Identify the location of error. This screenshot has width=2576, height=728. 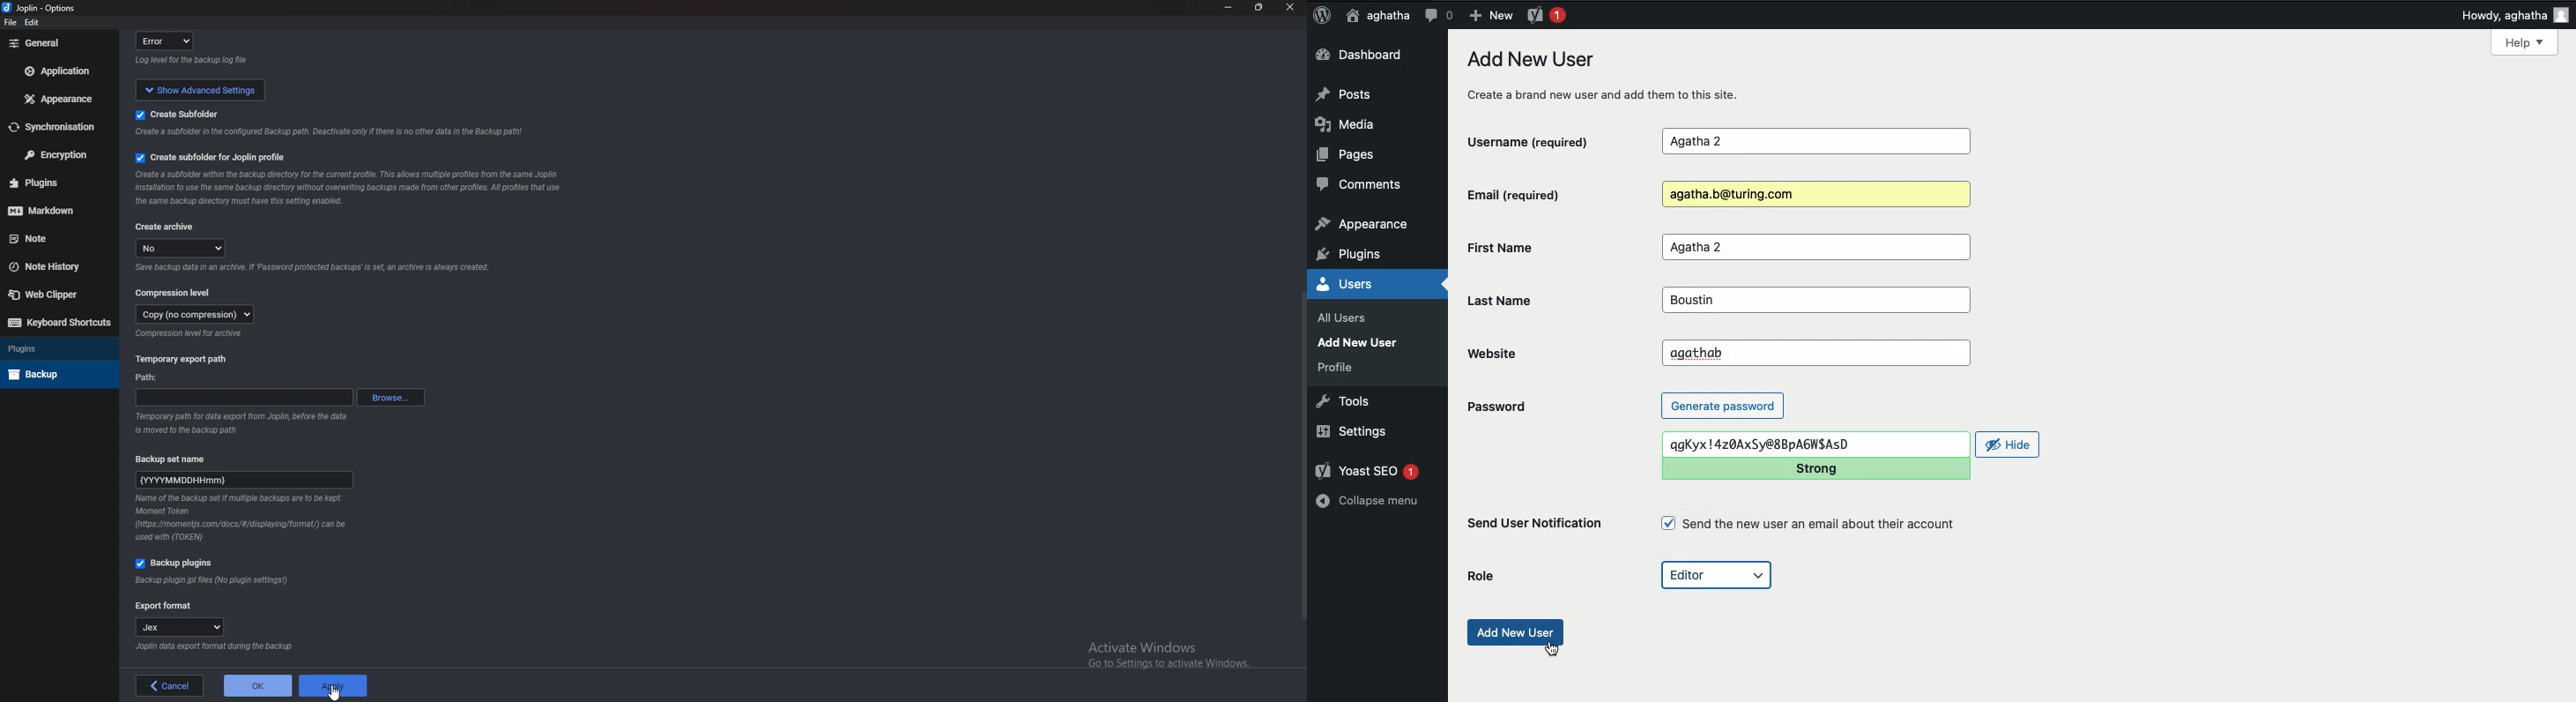
(169, 40).